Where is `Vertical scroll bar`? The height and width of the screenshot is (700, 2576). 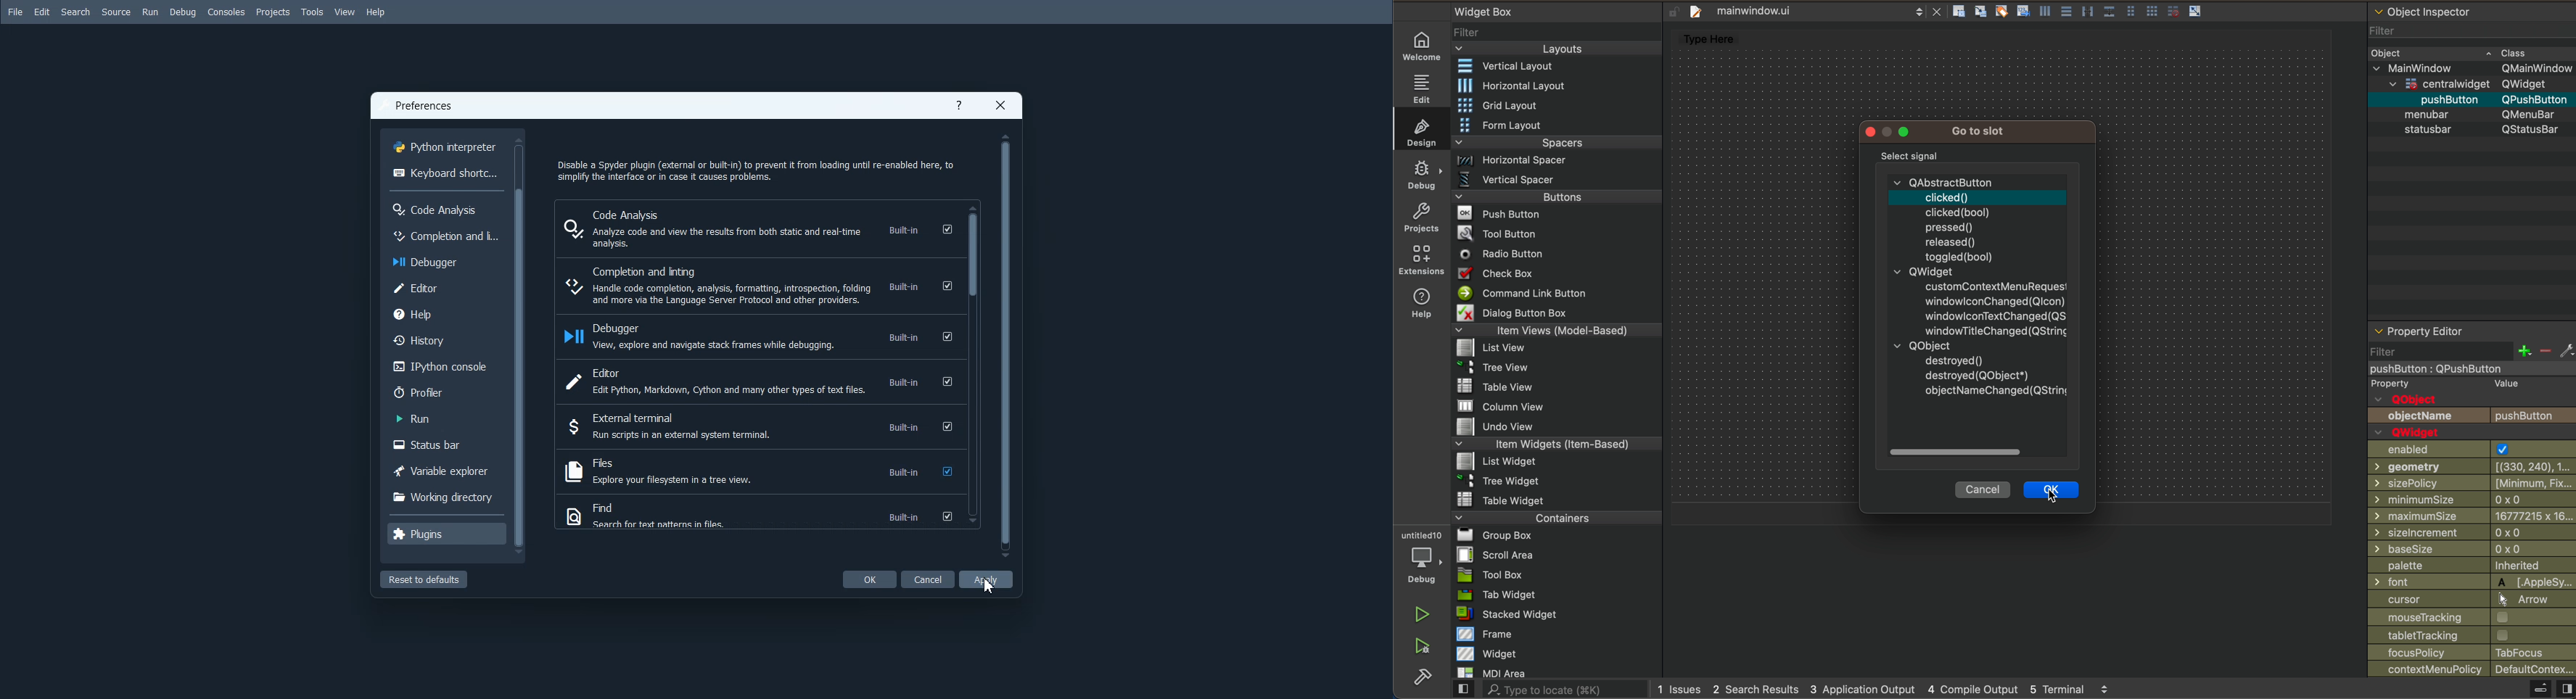
Vertical scroll bar is located at coordinates (974, 365).